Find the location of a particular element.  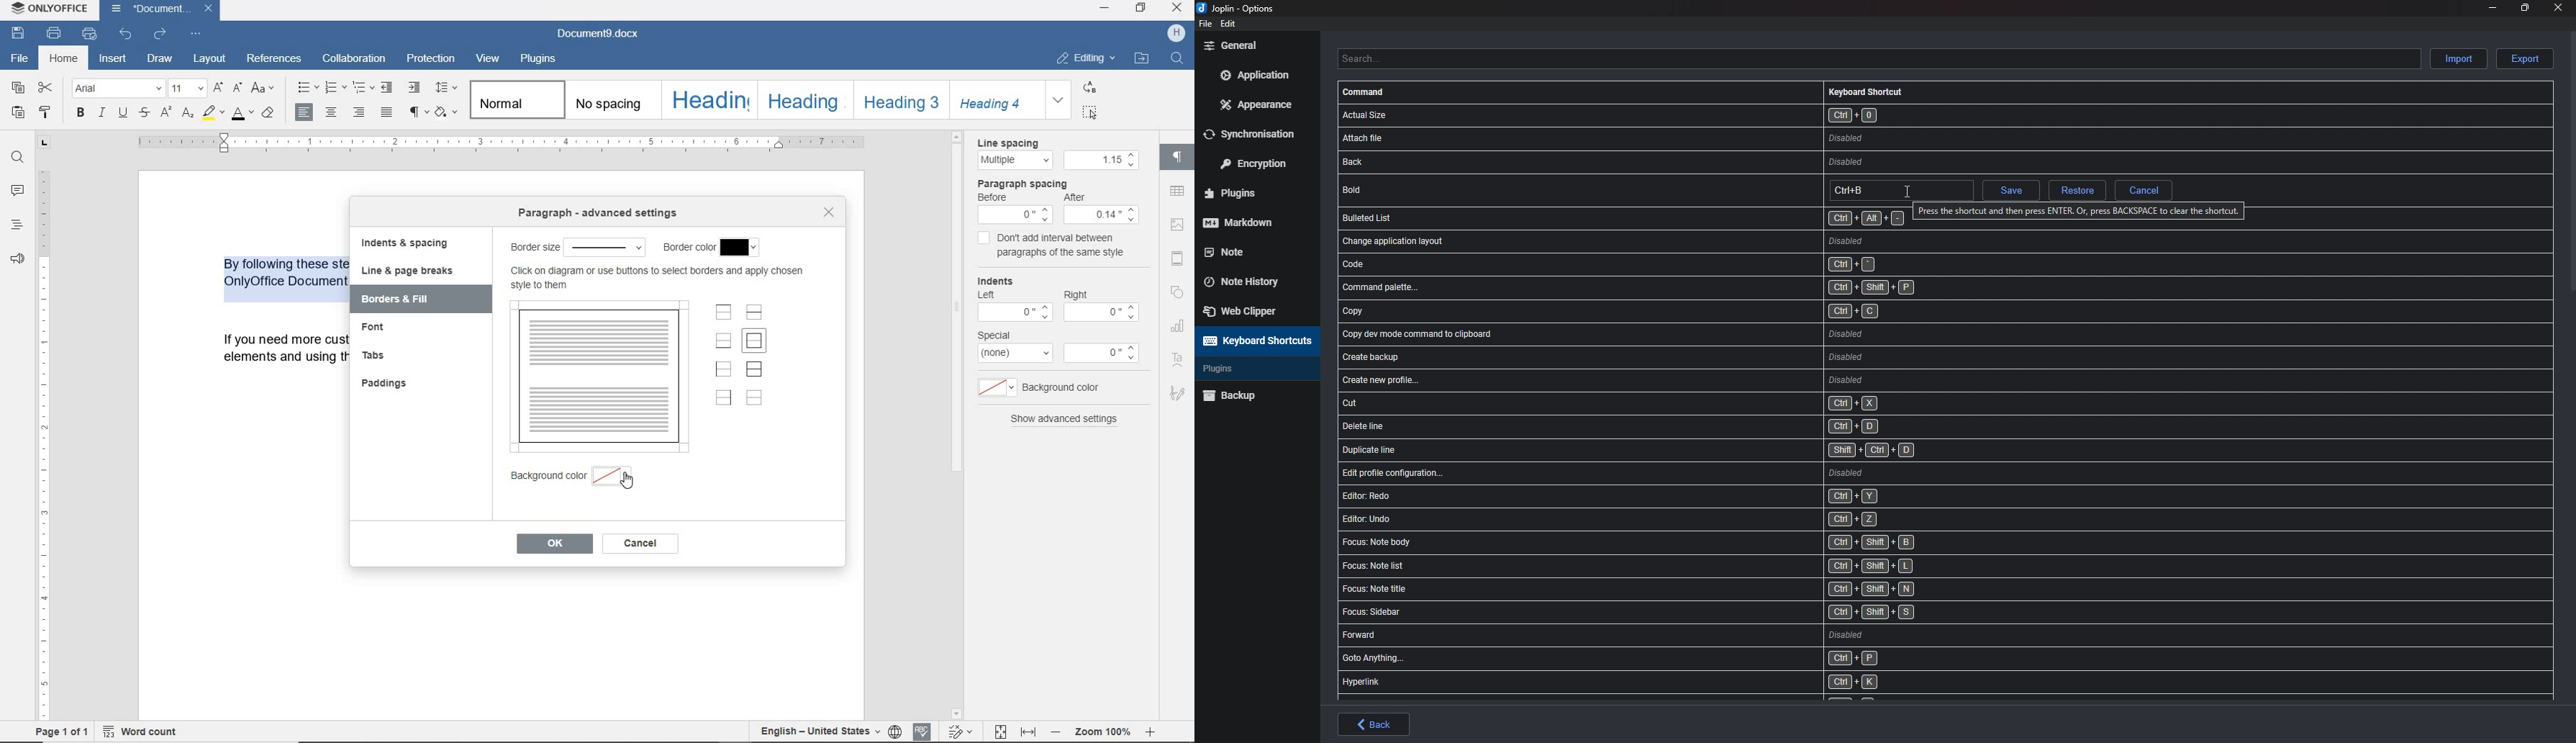

shortcut is located at coordinates (1687, 449).